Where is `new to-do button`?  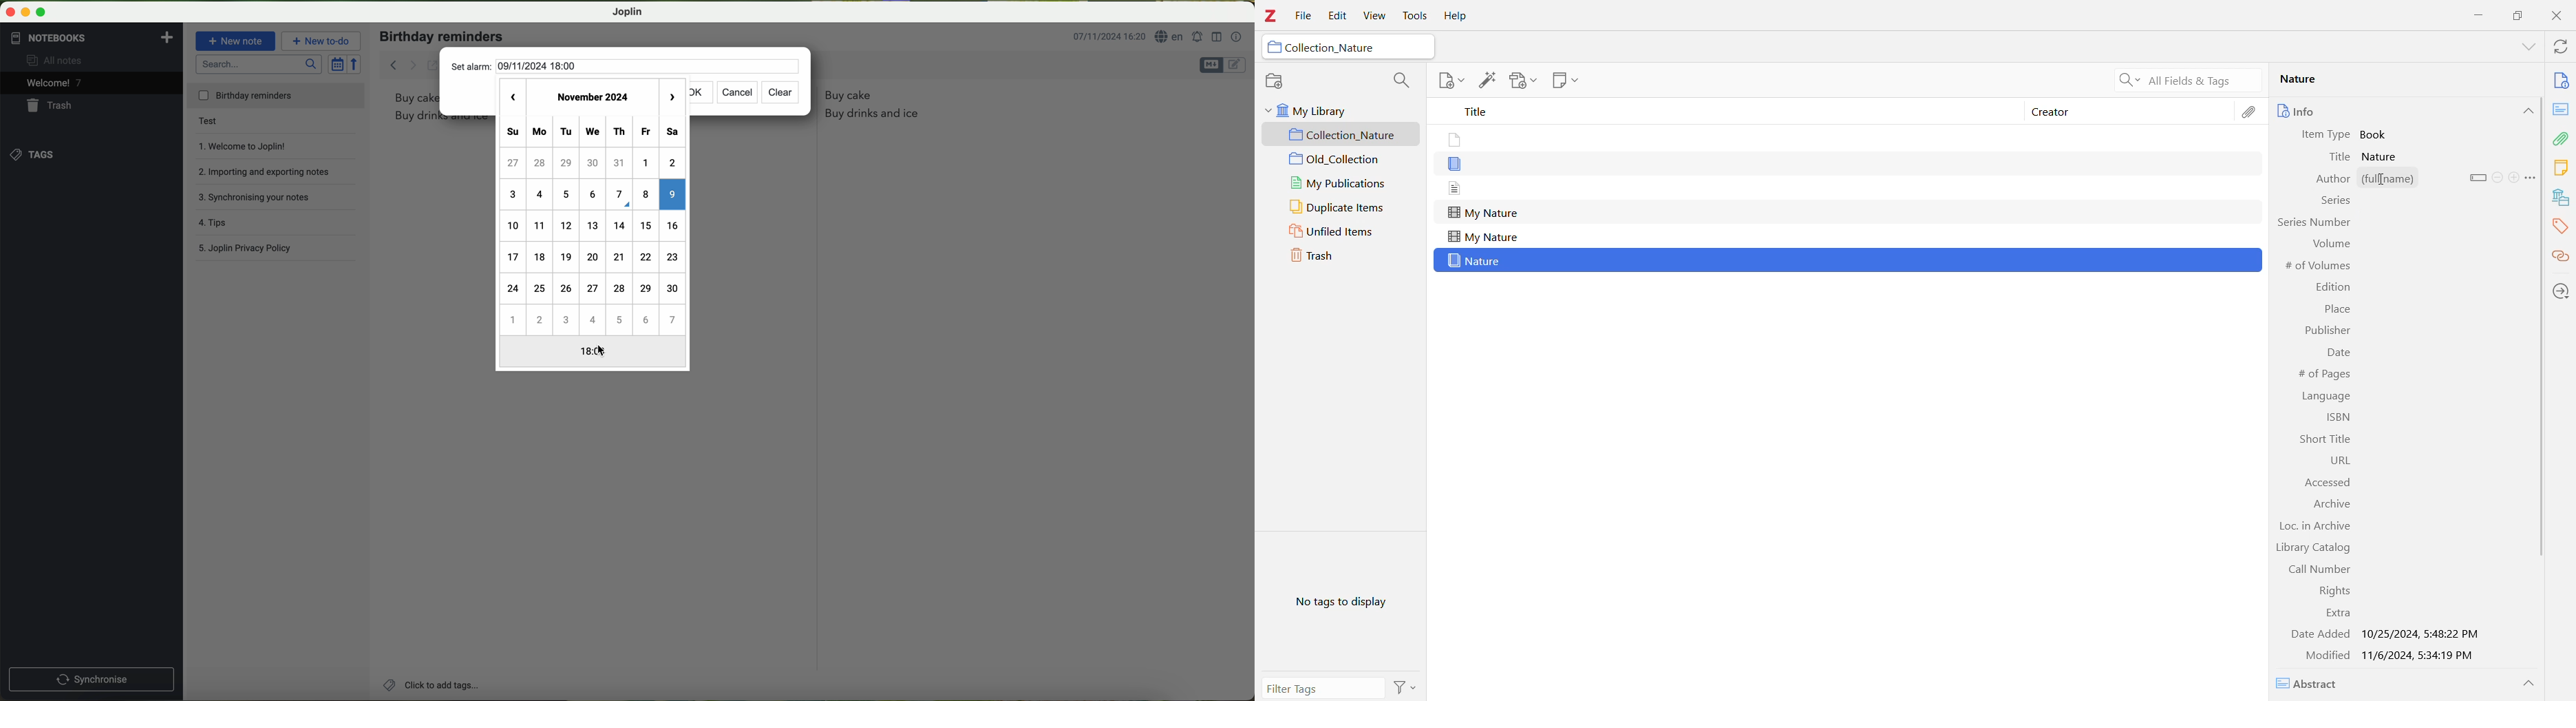 new to-do button is located at coordinates (322, 42).